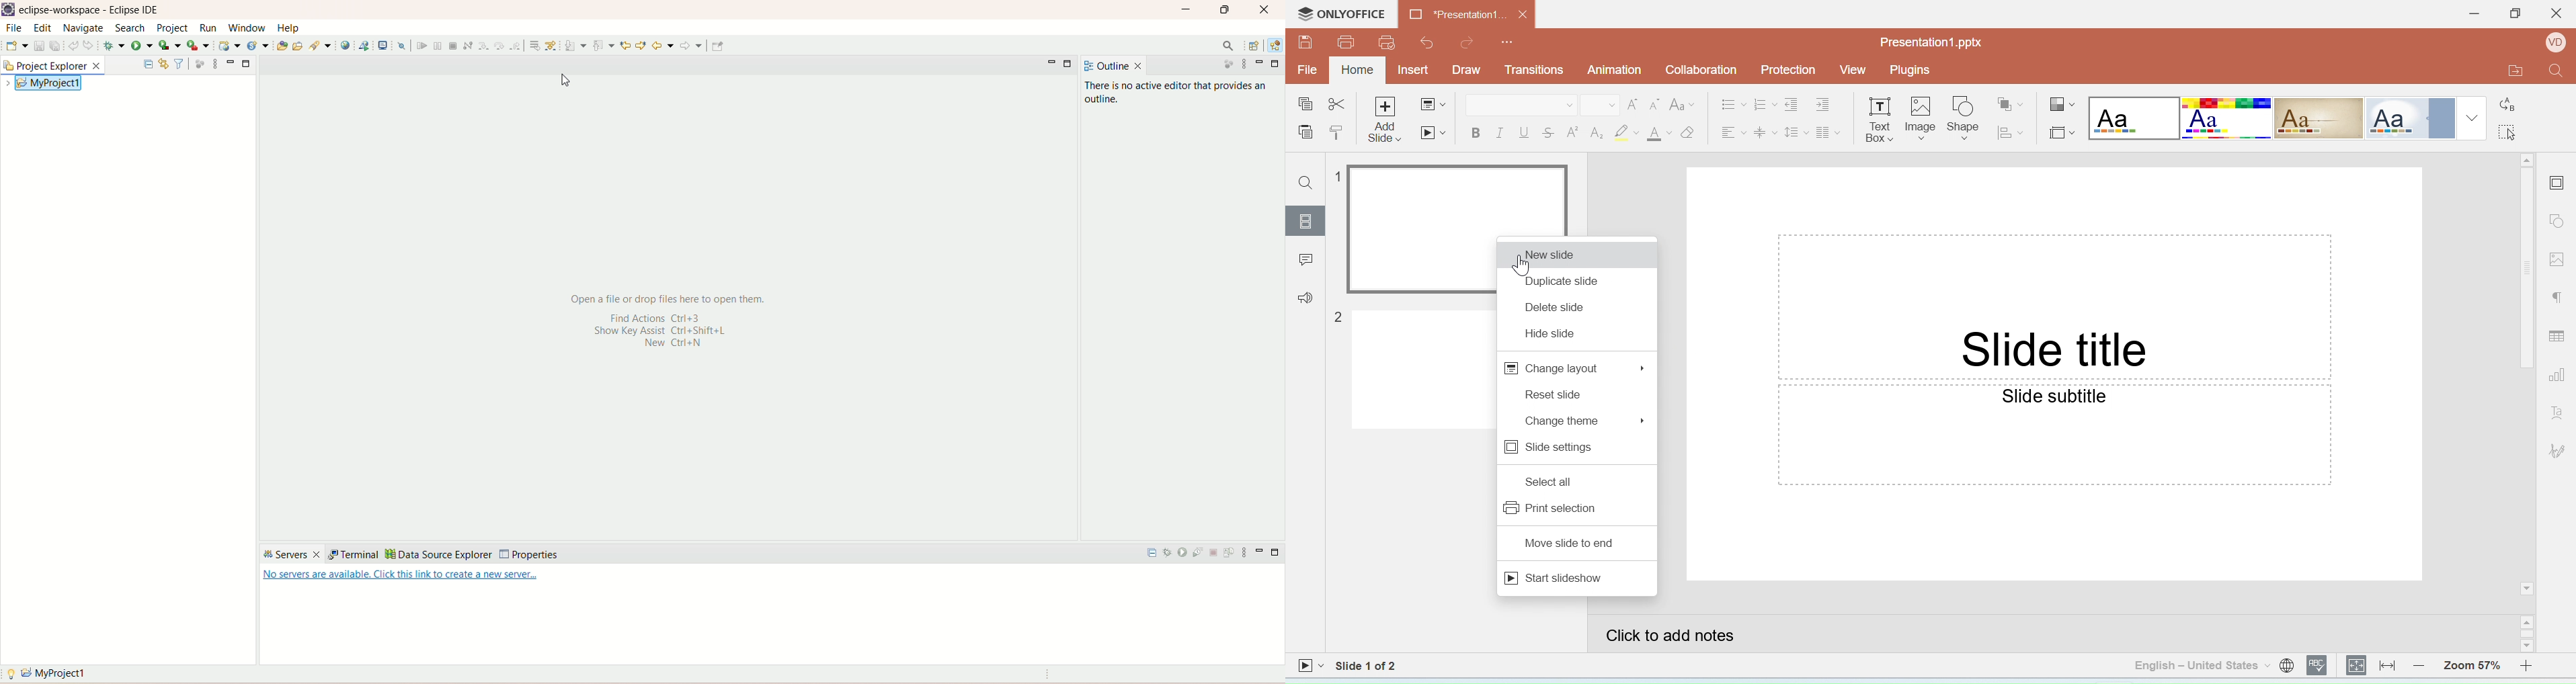 The height and width of the screenshot is (700, 2576). Describe the element at coordinates (2388, 665) in the screenshot. I see `Fit to width` at that location.